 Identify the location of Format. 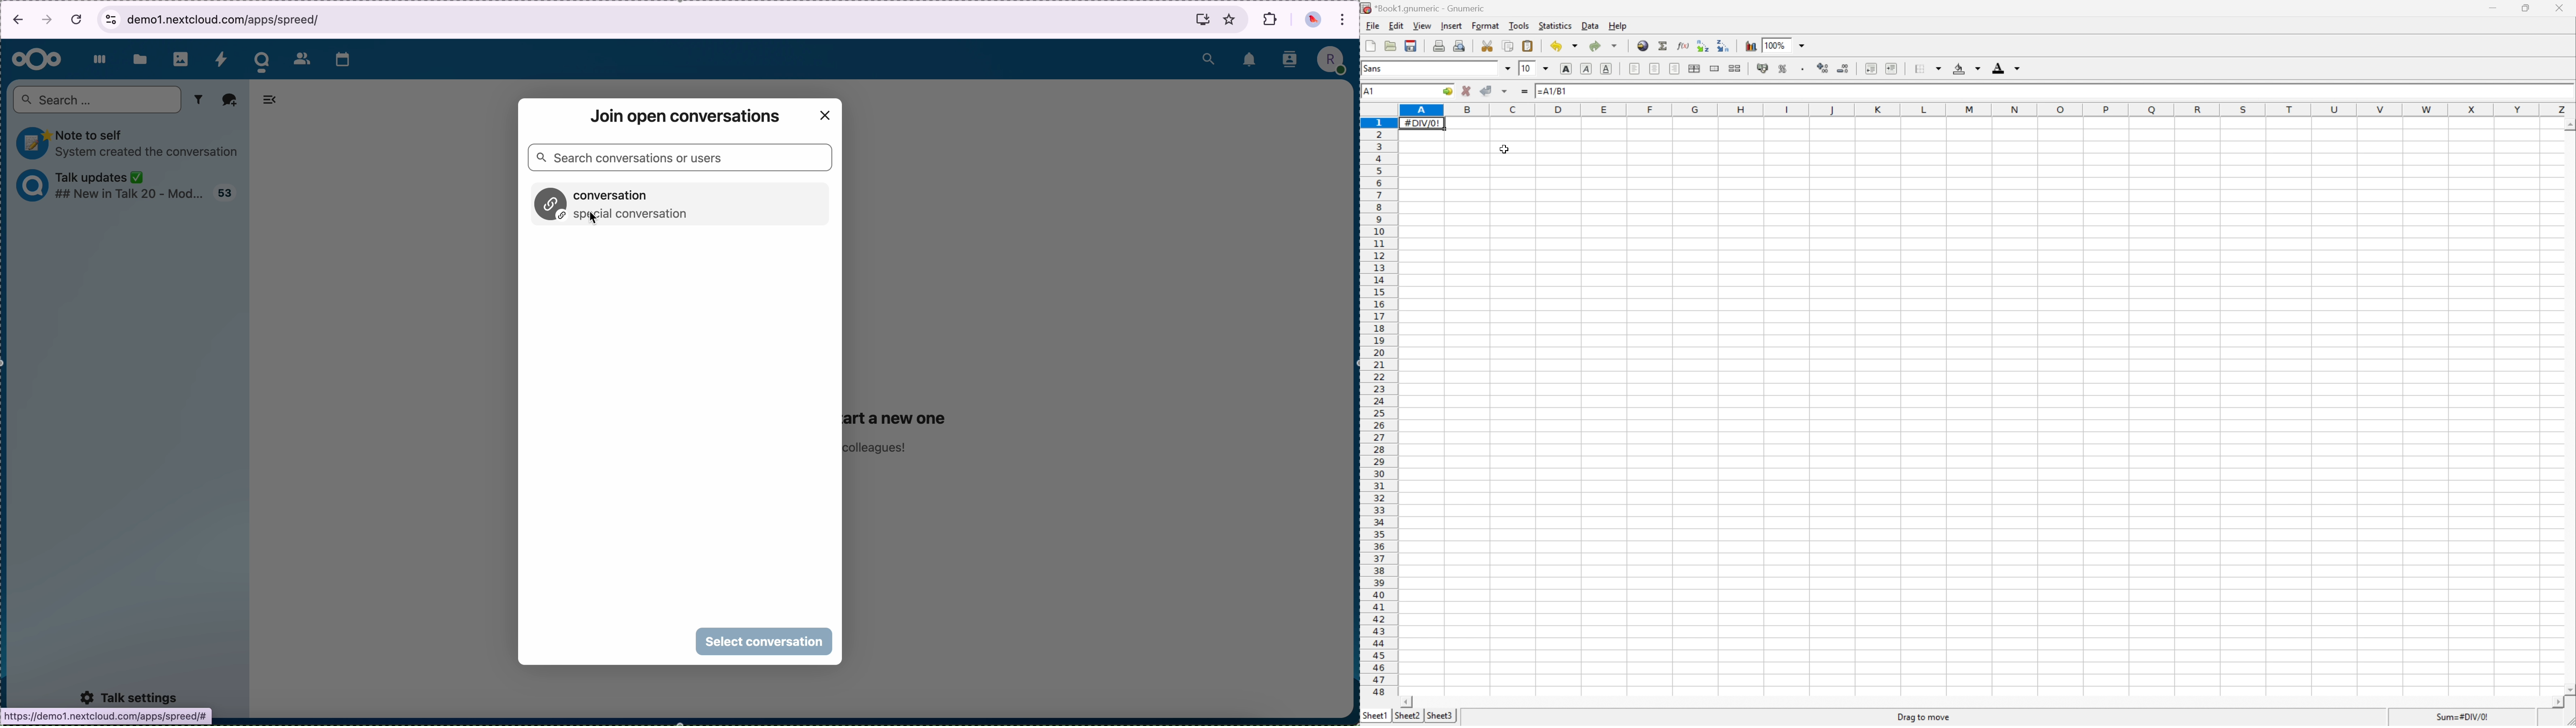
(1486, 25).